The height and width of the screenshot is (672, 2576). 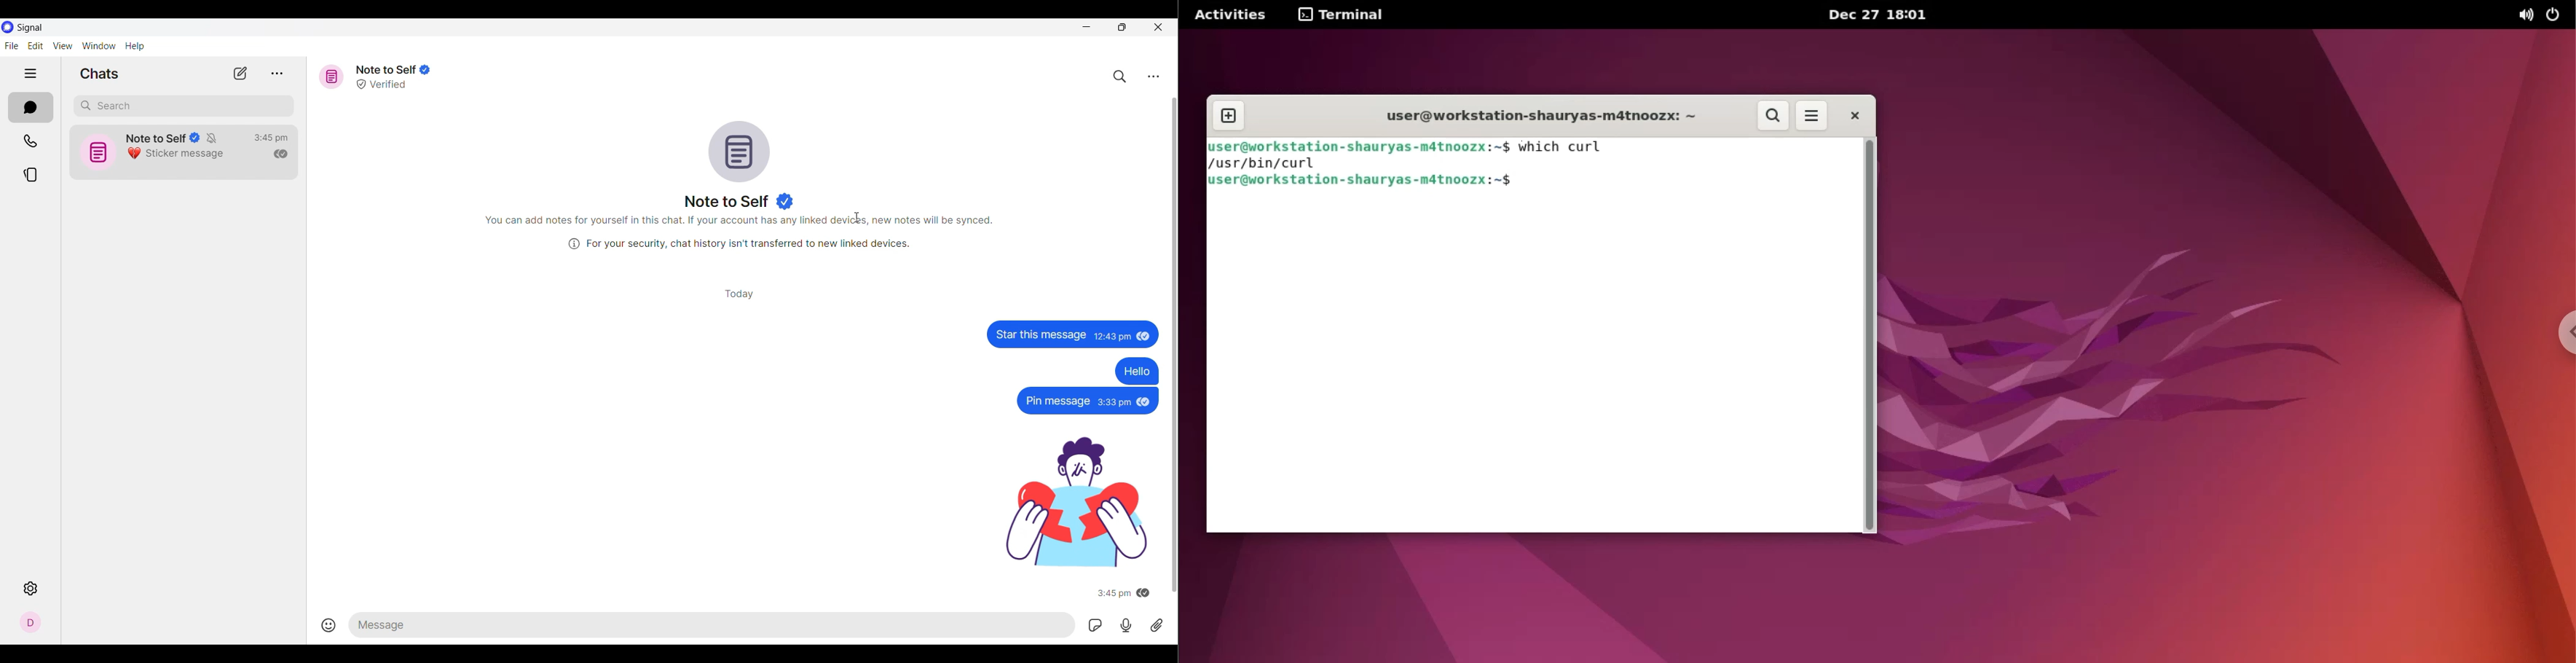 I want to click on which curl, so click(x=1596, y=146).